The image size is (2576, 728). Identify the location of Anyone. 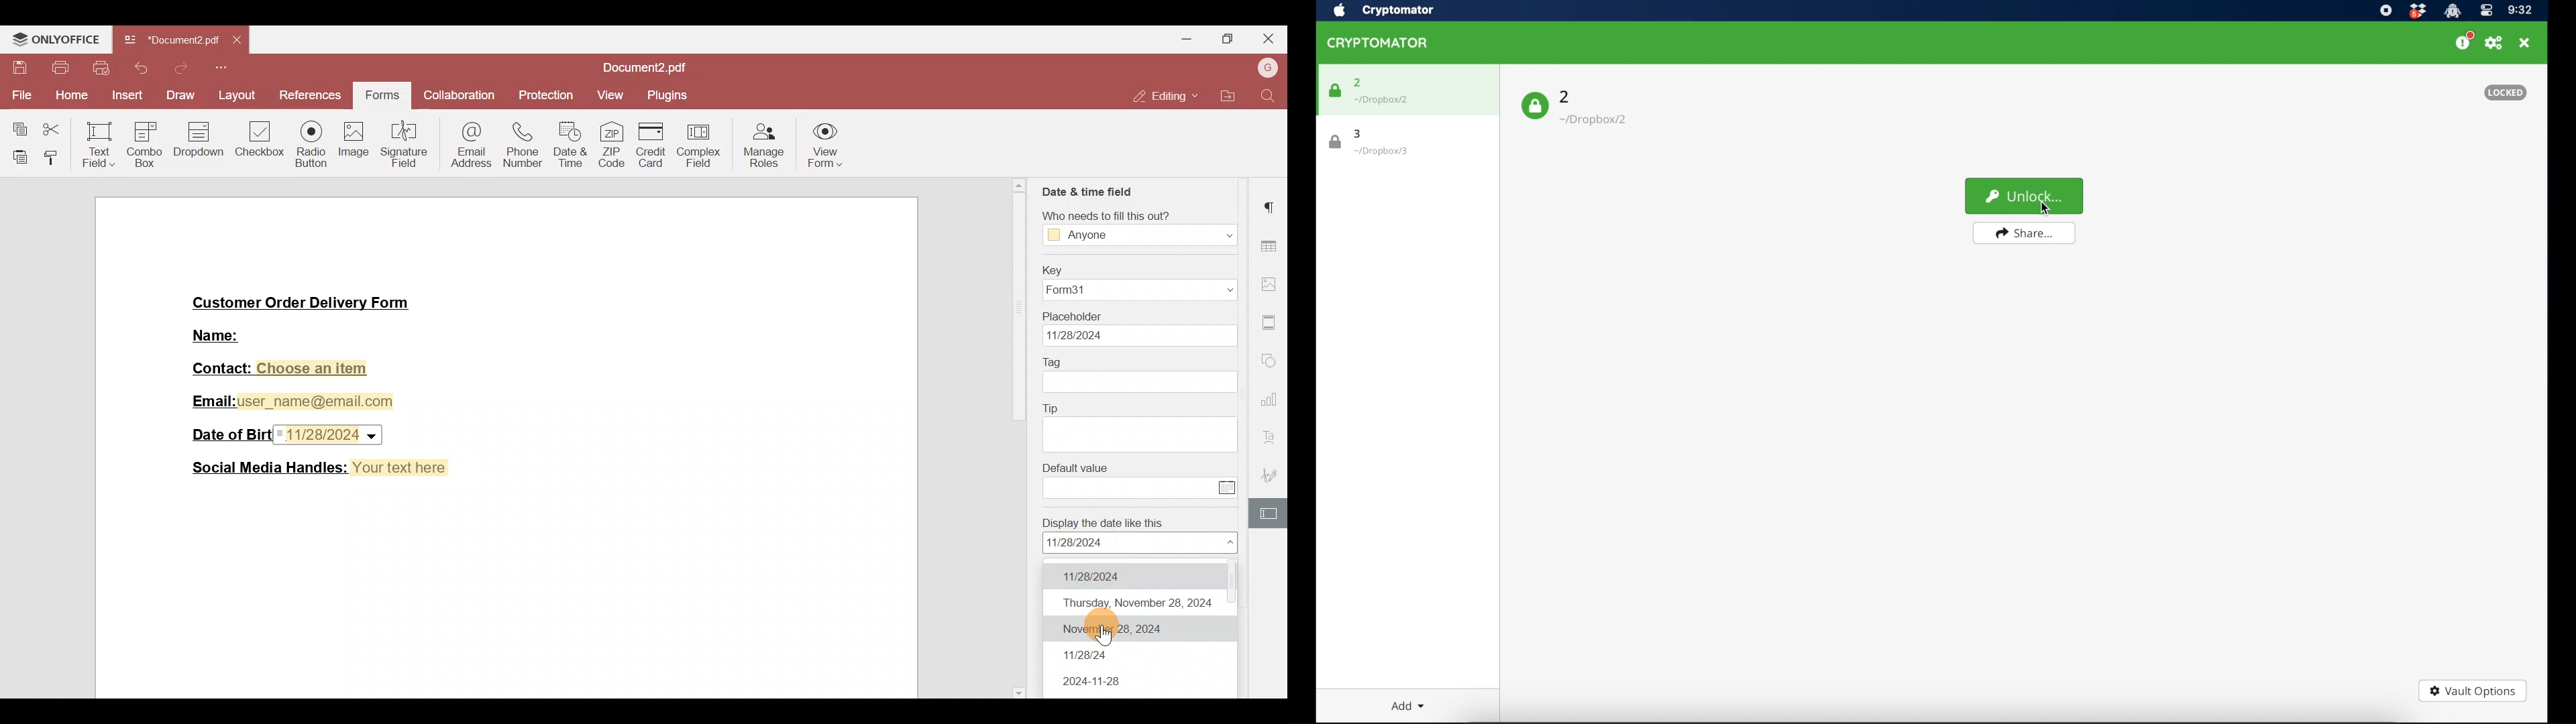
(1141, 235).